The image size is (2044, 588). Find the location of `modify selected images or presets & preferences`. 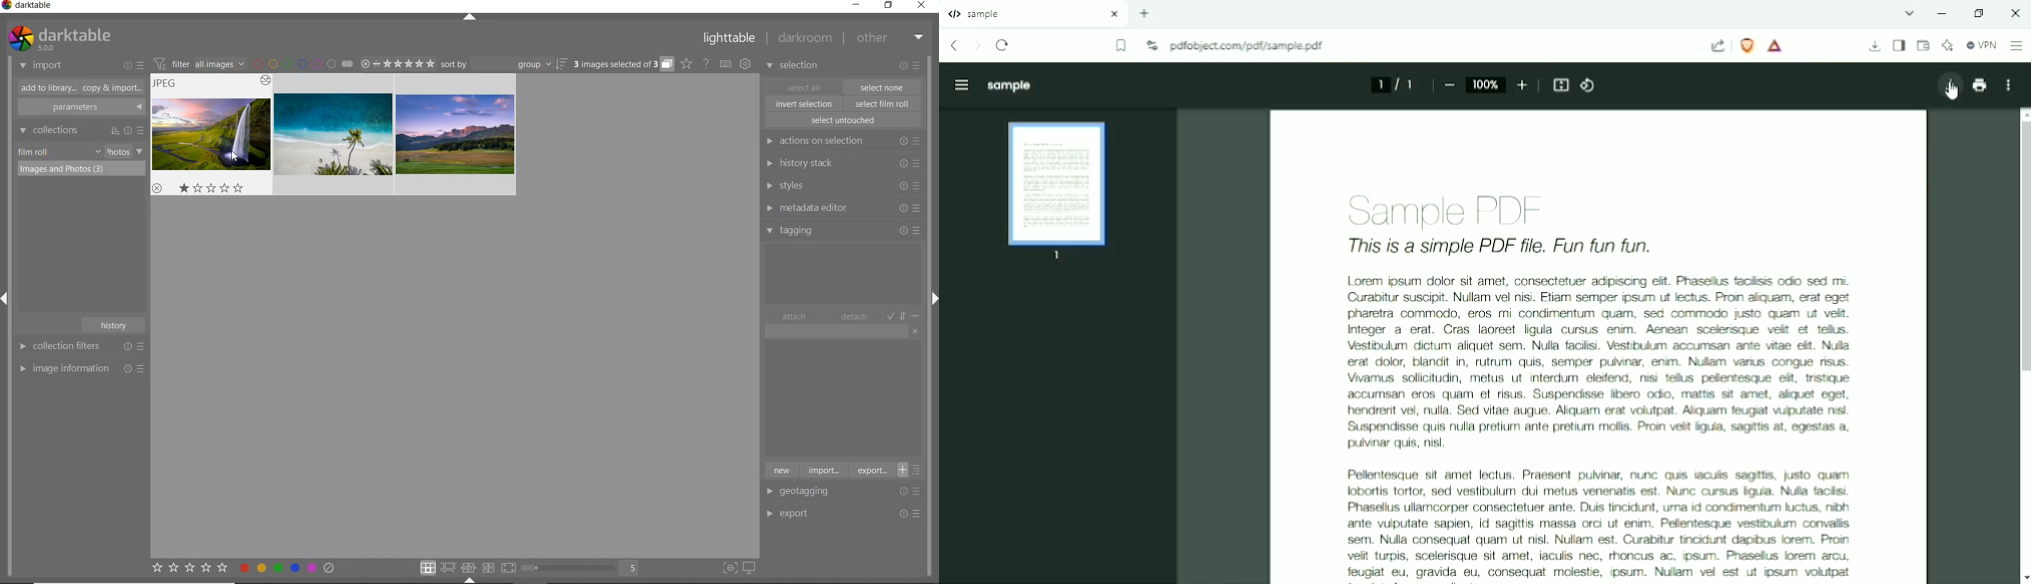

modify selected images or presets & preferences is located at coordinates (912, 66).